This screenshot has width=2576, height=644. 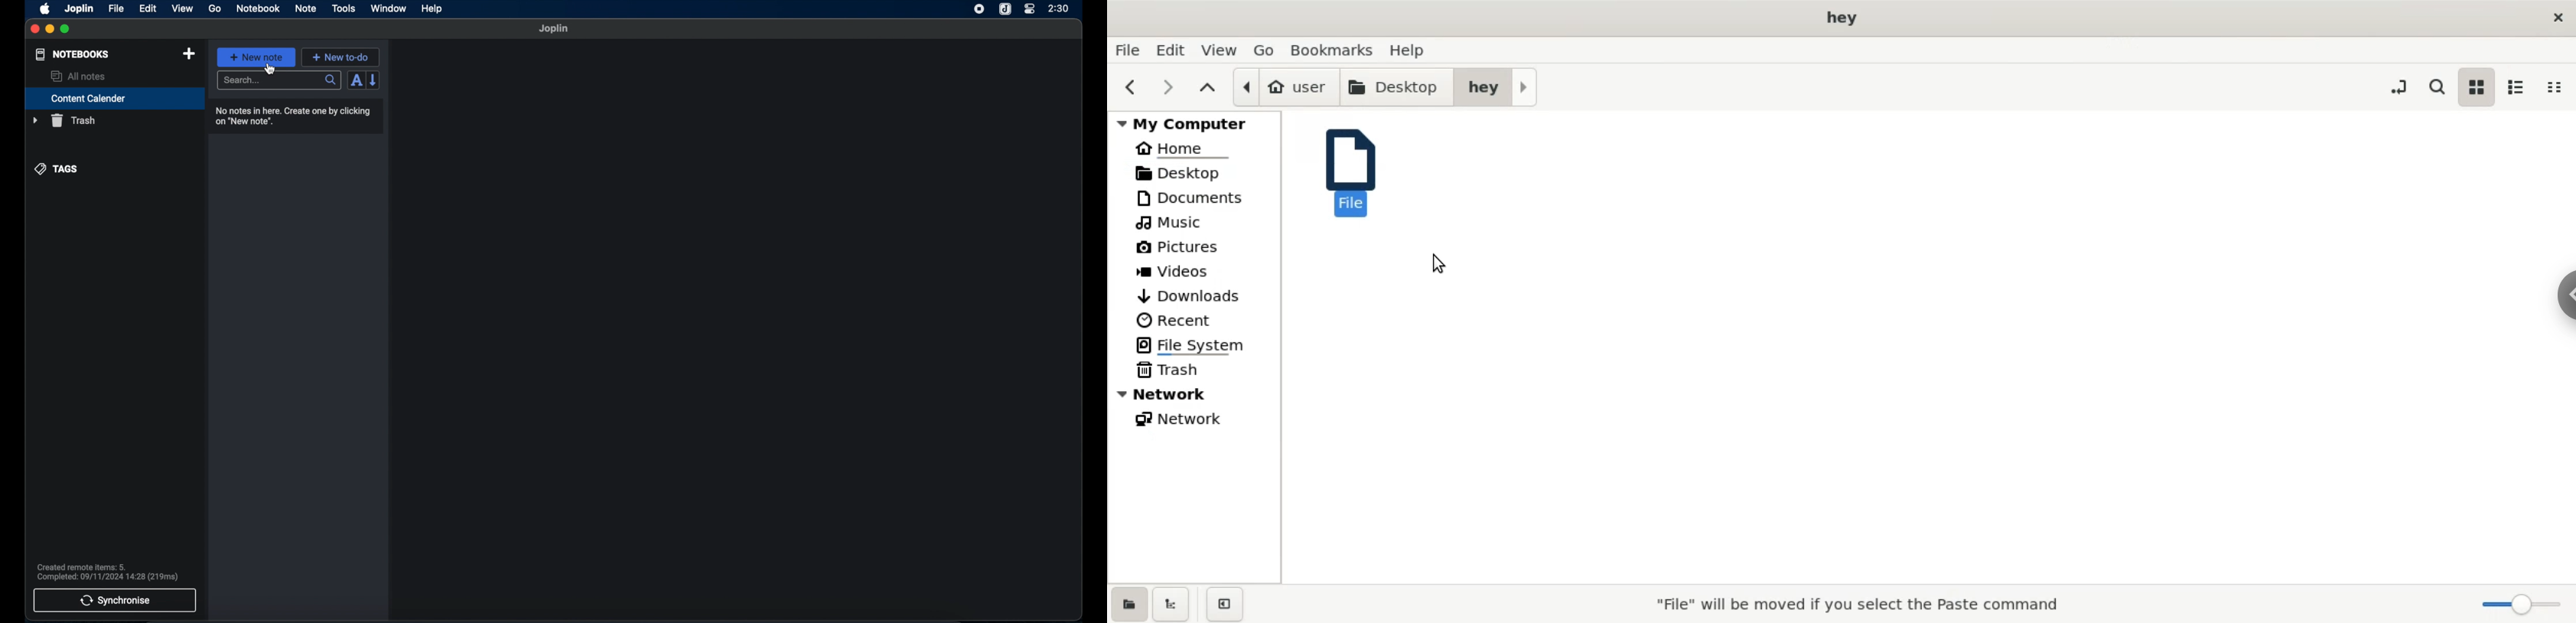 What do you see at coordinates (73, 54) in the screenshot?
I see `notebooks` at bounding box center [73, 54].